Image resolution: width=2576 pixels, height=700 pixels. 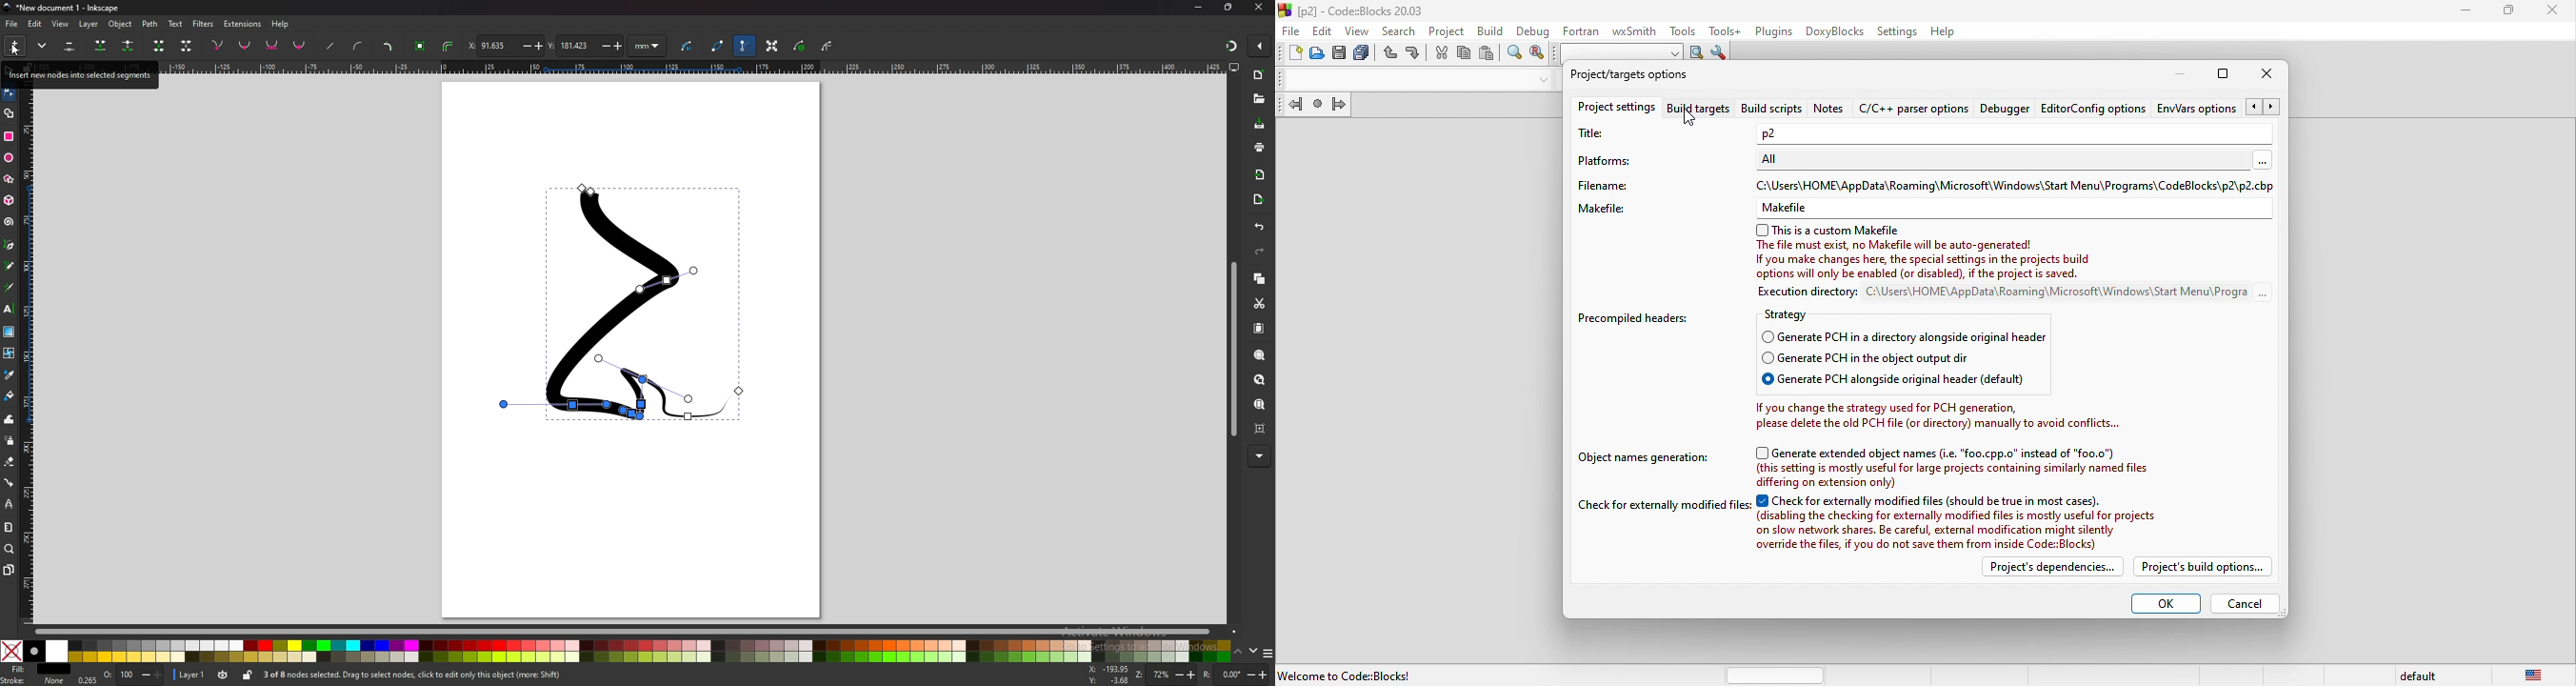 What do you see at coordinates (2535, 676) in the screenshot?
I see `united state` at bounding box center [2535, 676].